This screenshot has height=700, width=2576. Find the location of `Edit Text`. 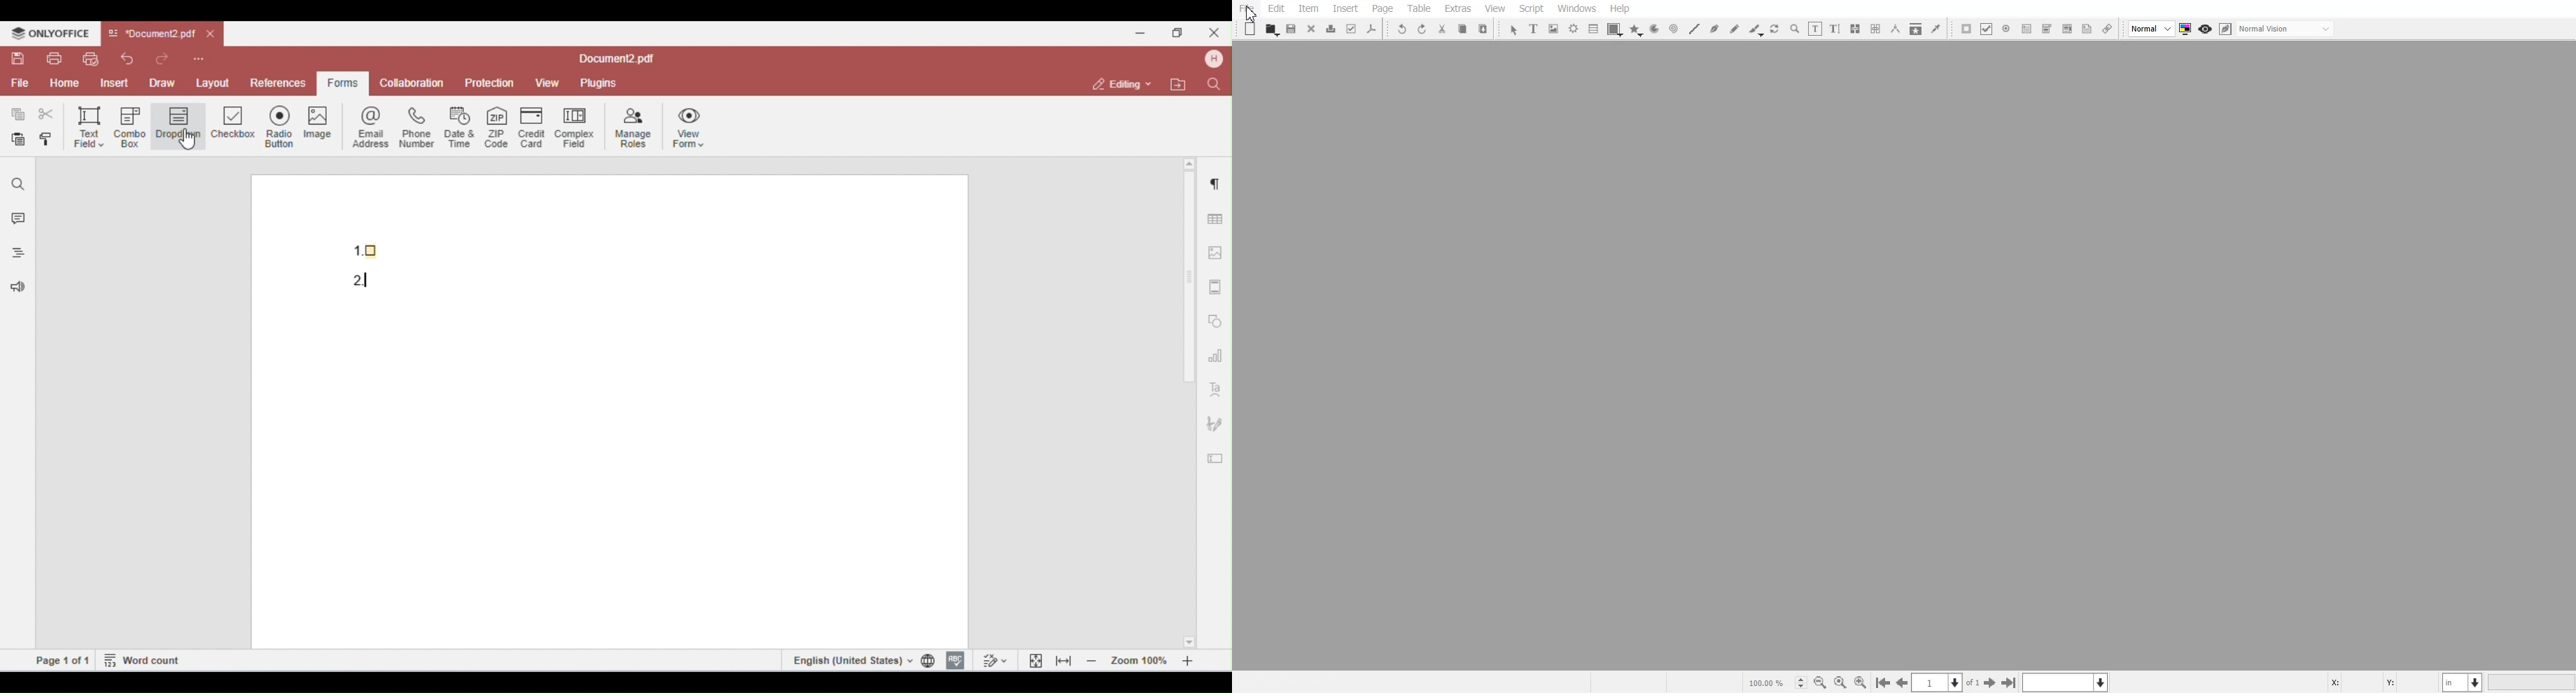

Edit Text is located at coordinates (1835, 29).